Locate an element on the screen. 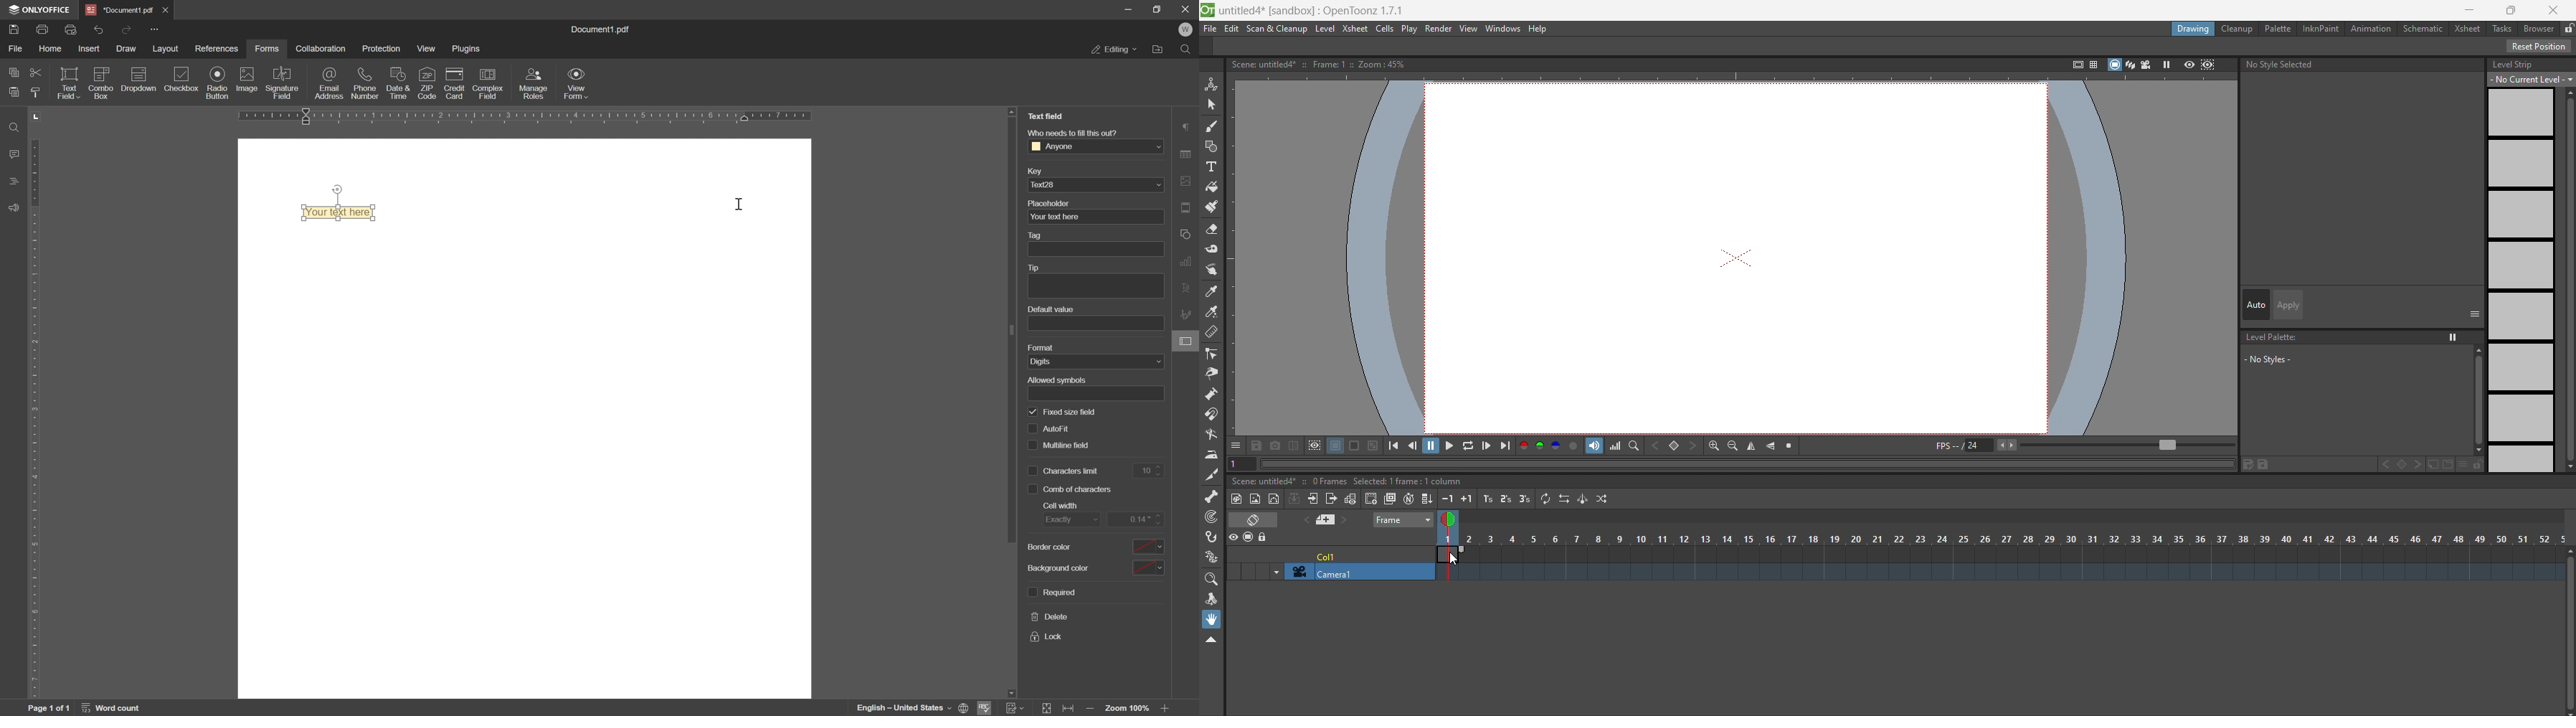 The width and height of the screenshot is (2576, 728). random is located at coordinates (1604, 499).